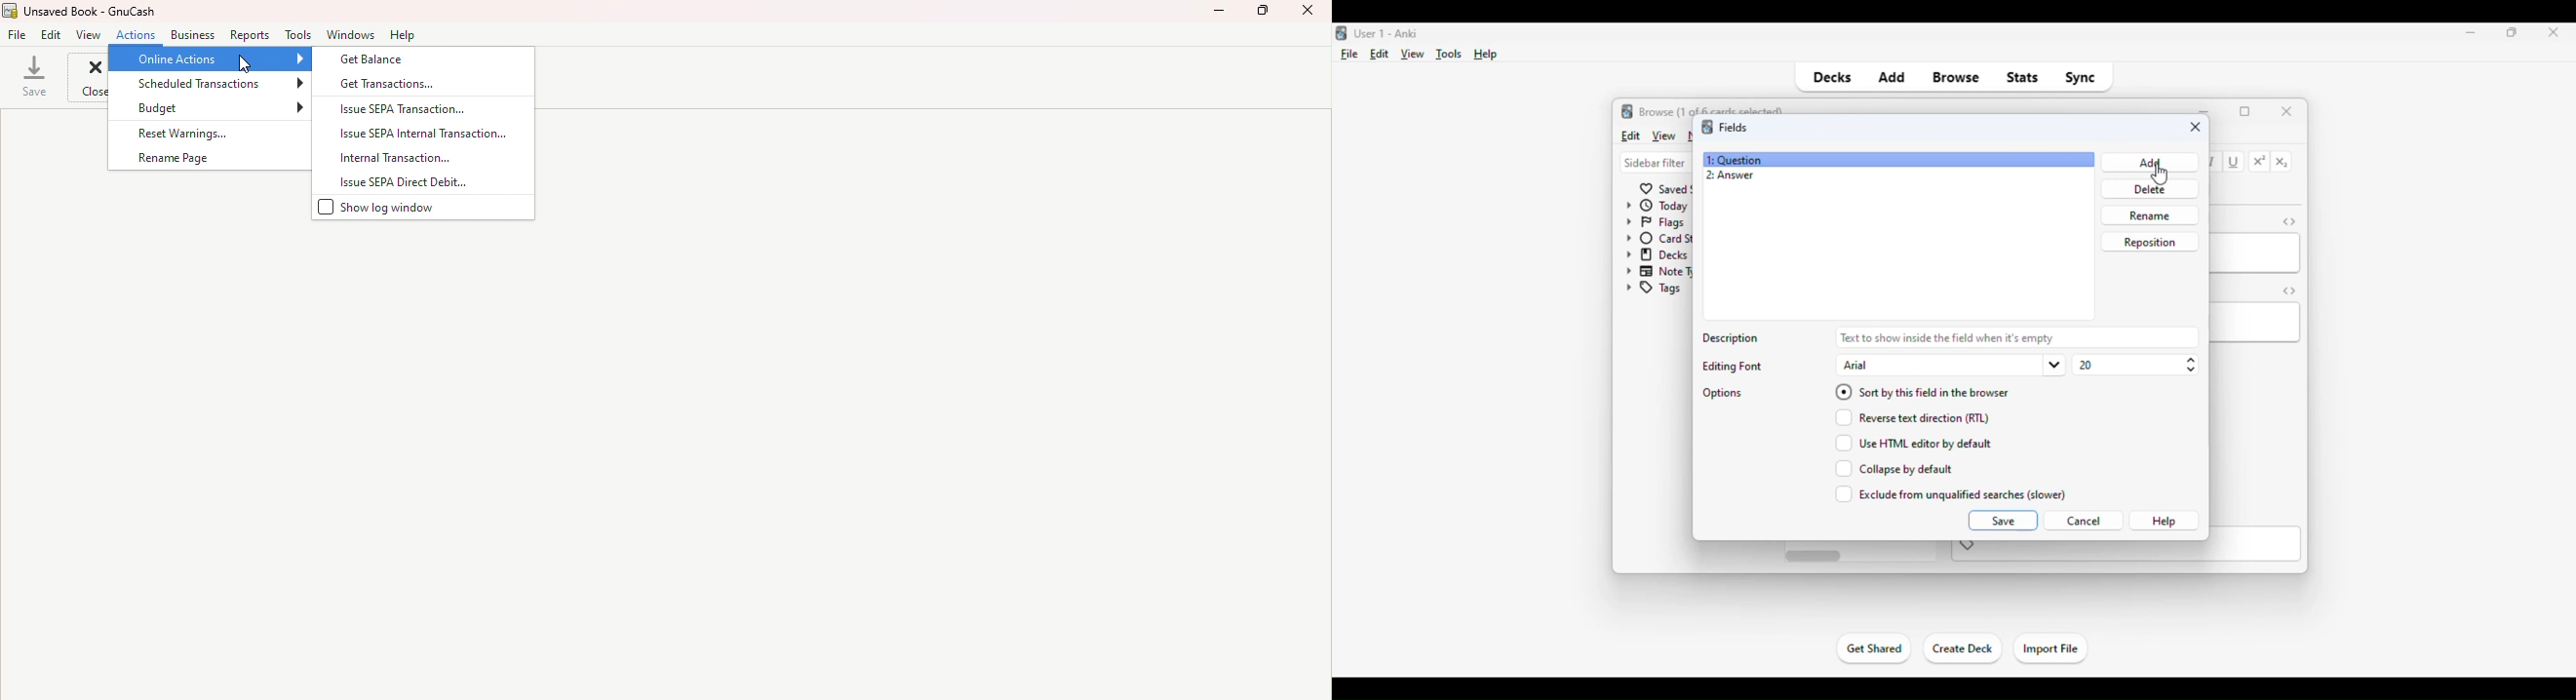  Describe the element at coordinates (1891, 78) in the screenshot. I see `add` at that location.